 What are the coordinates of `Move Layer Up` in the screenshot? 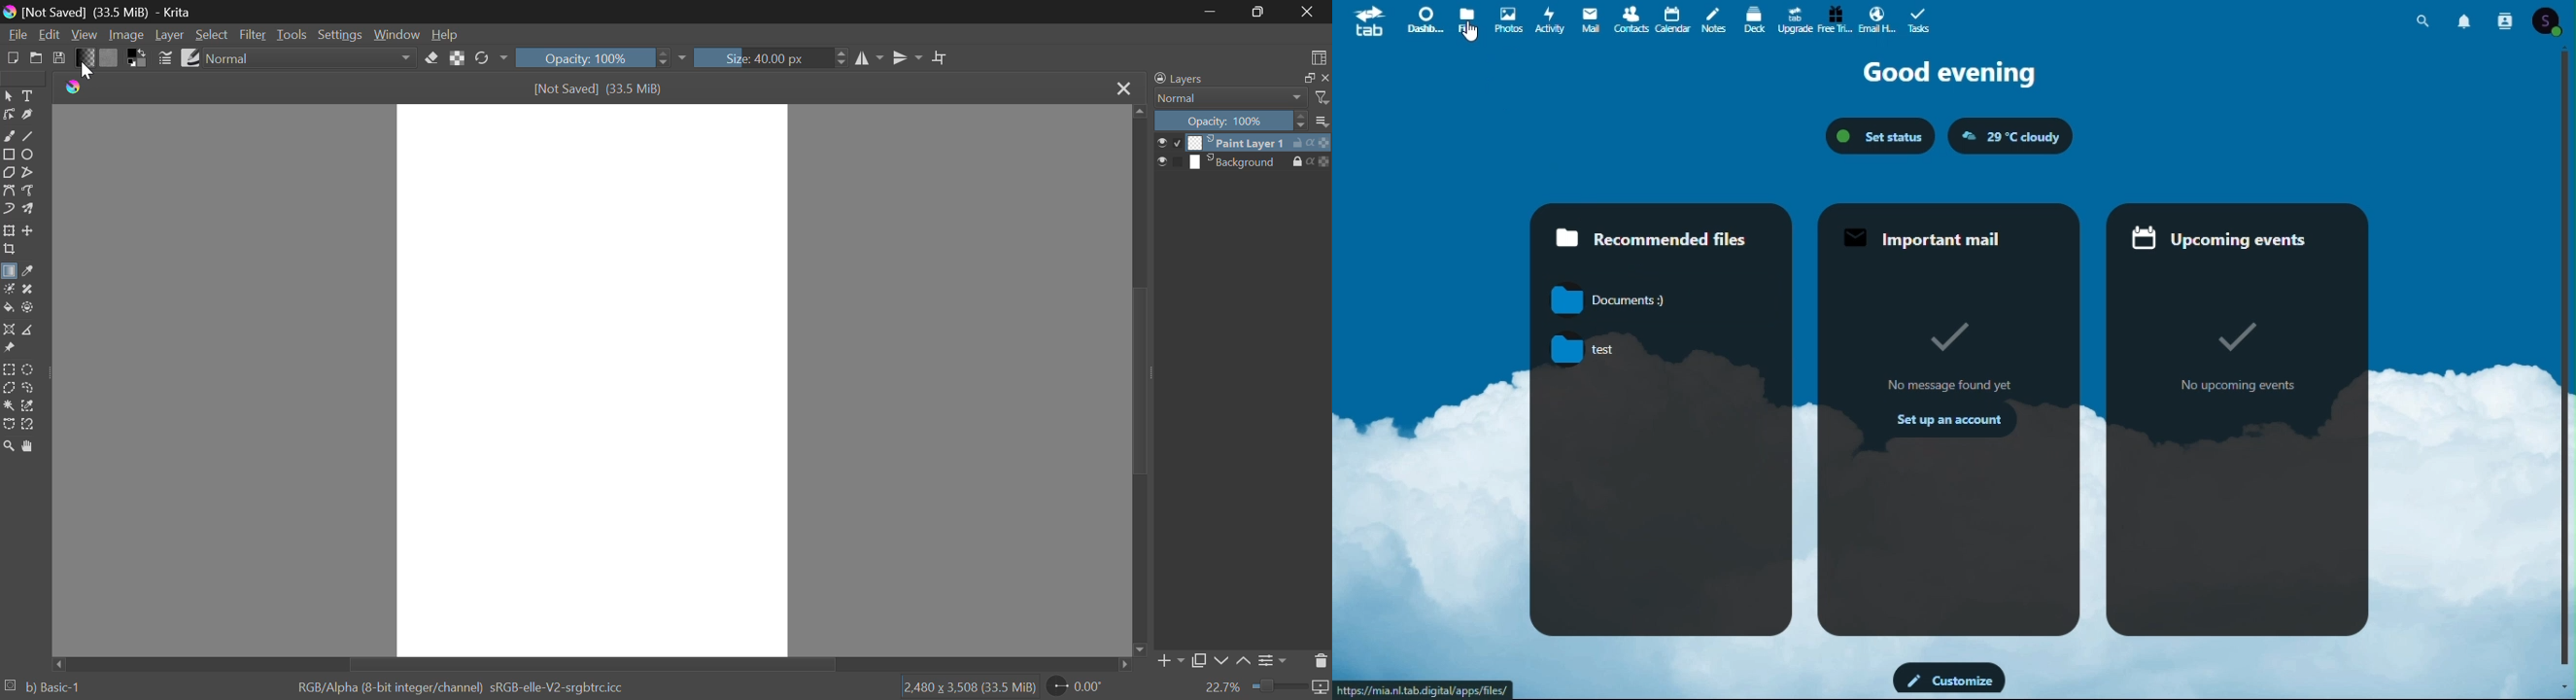 It's located at (1244, 662).